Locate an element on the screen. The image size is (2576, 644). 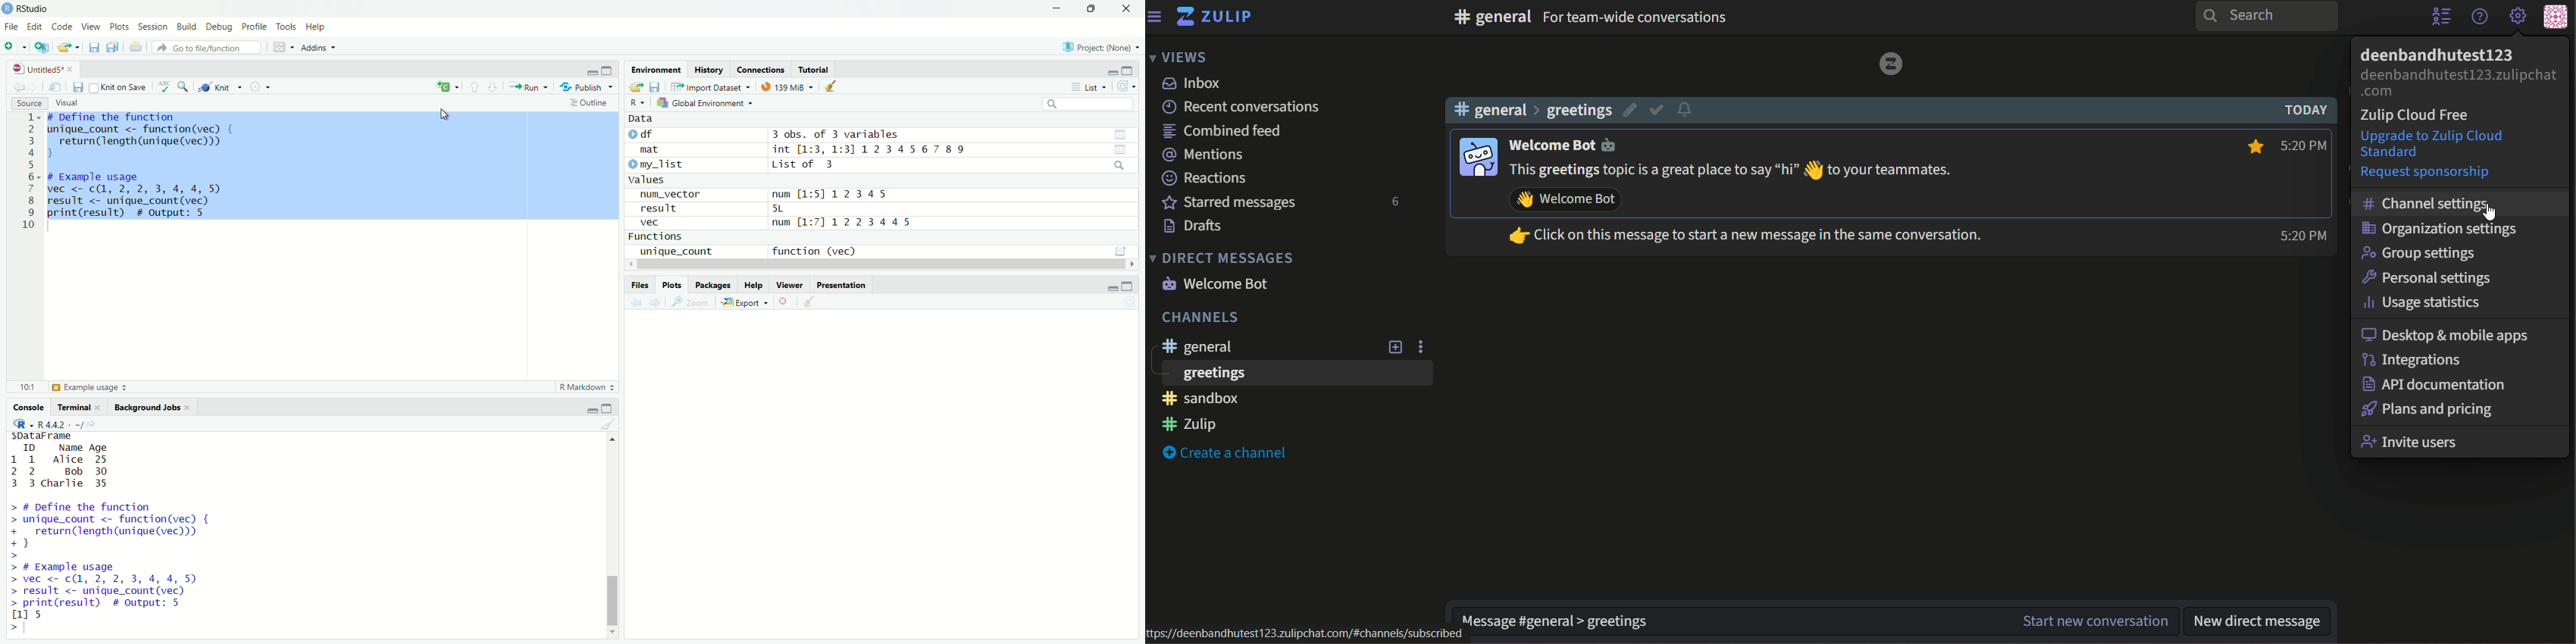
open is located at coordinates (635, 86).